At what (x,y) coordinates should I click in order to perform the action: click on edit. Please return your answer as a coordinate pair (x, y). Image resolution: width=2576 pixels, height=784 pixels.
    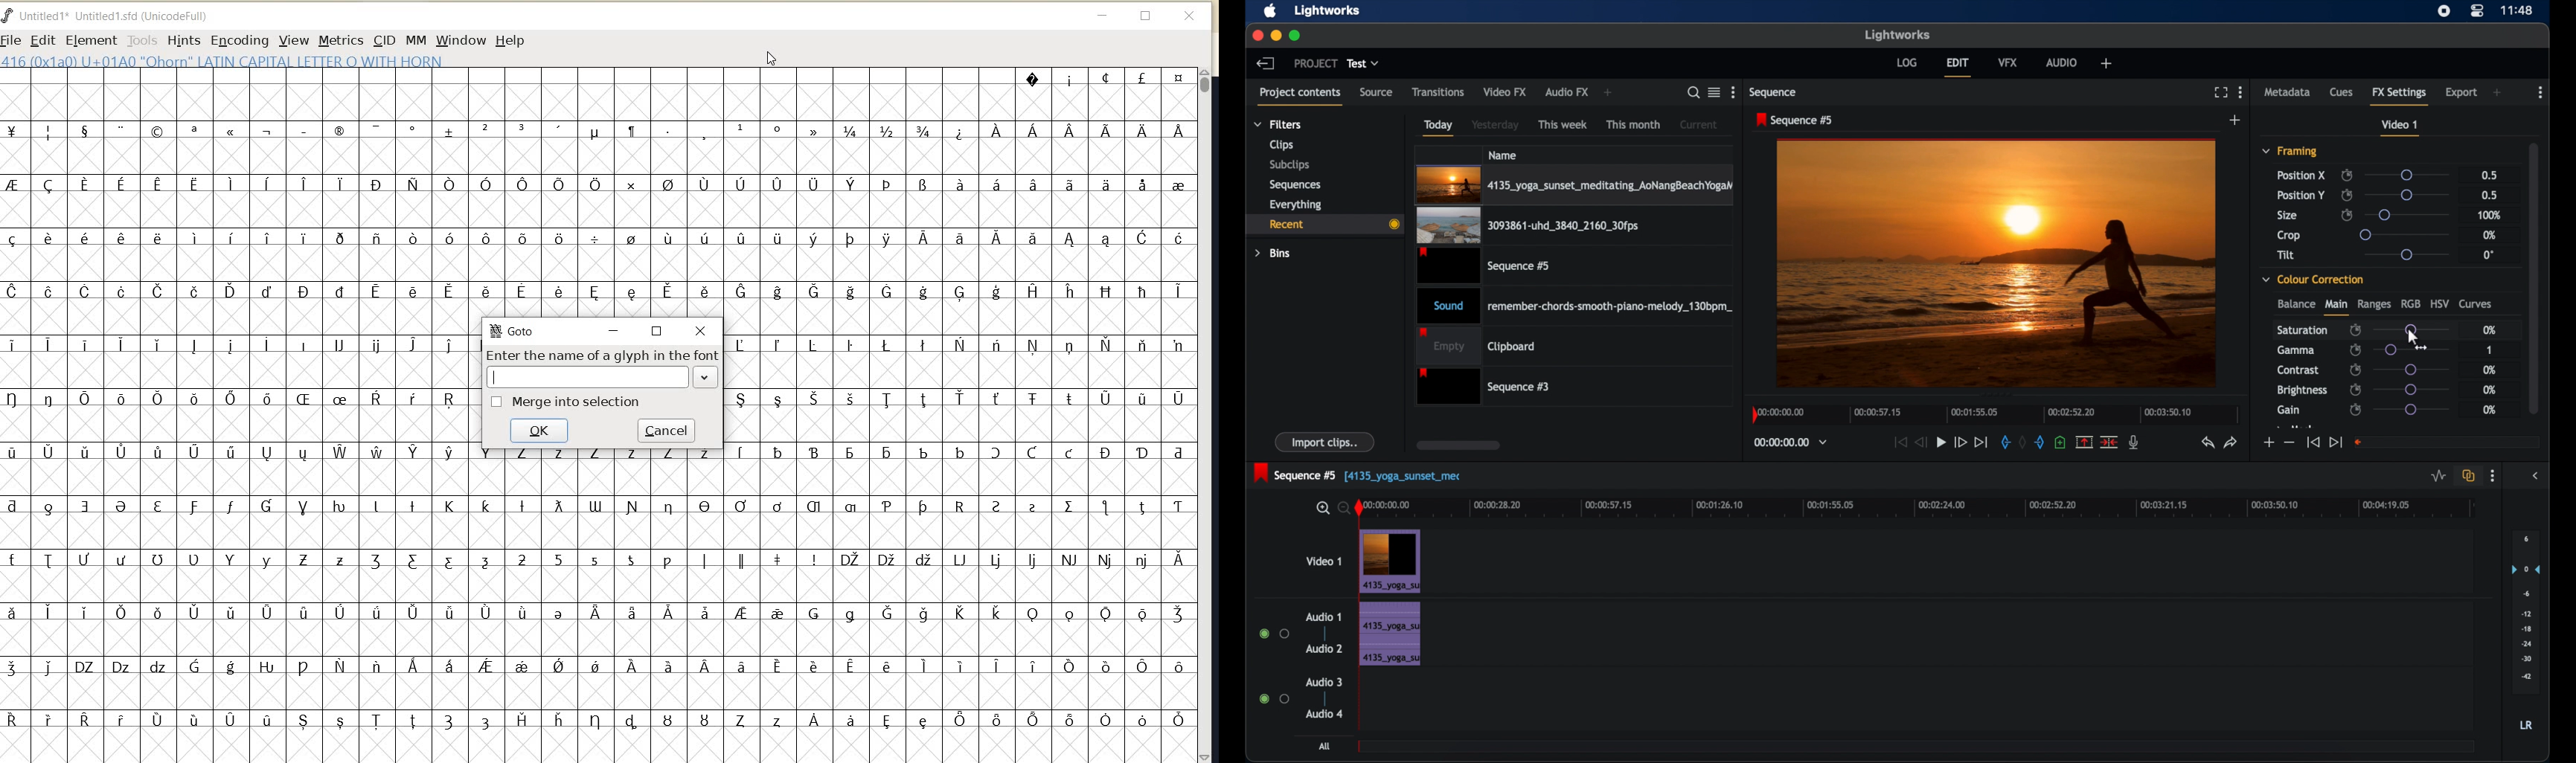
    Looking at the image, I should click on (1957, 67).